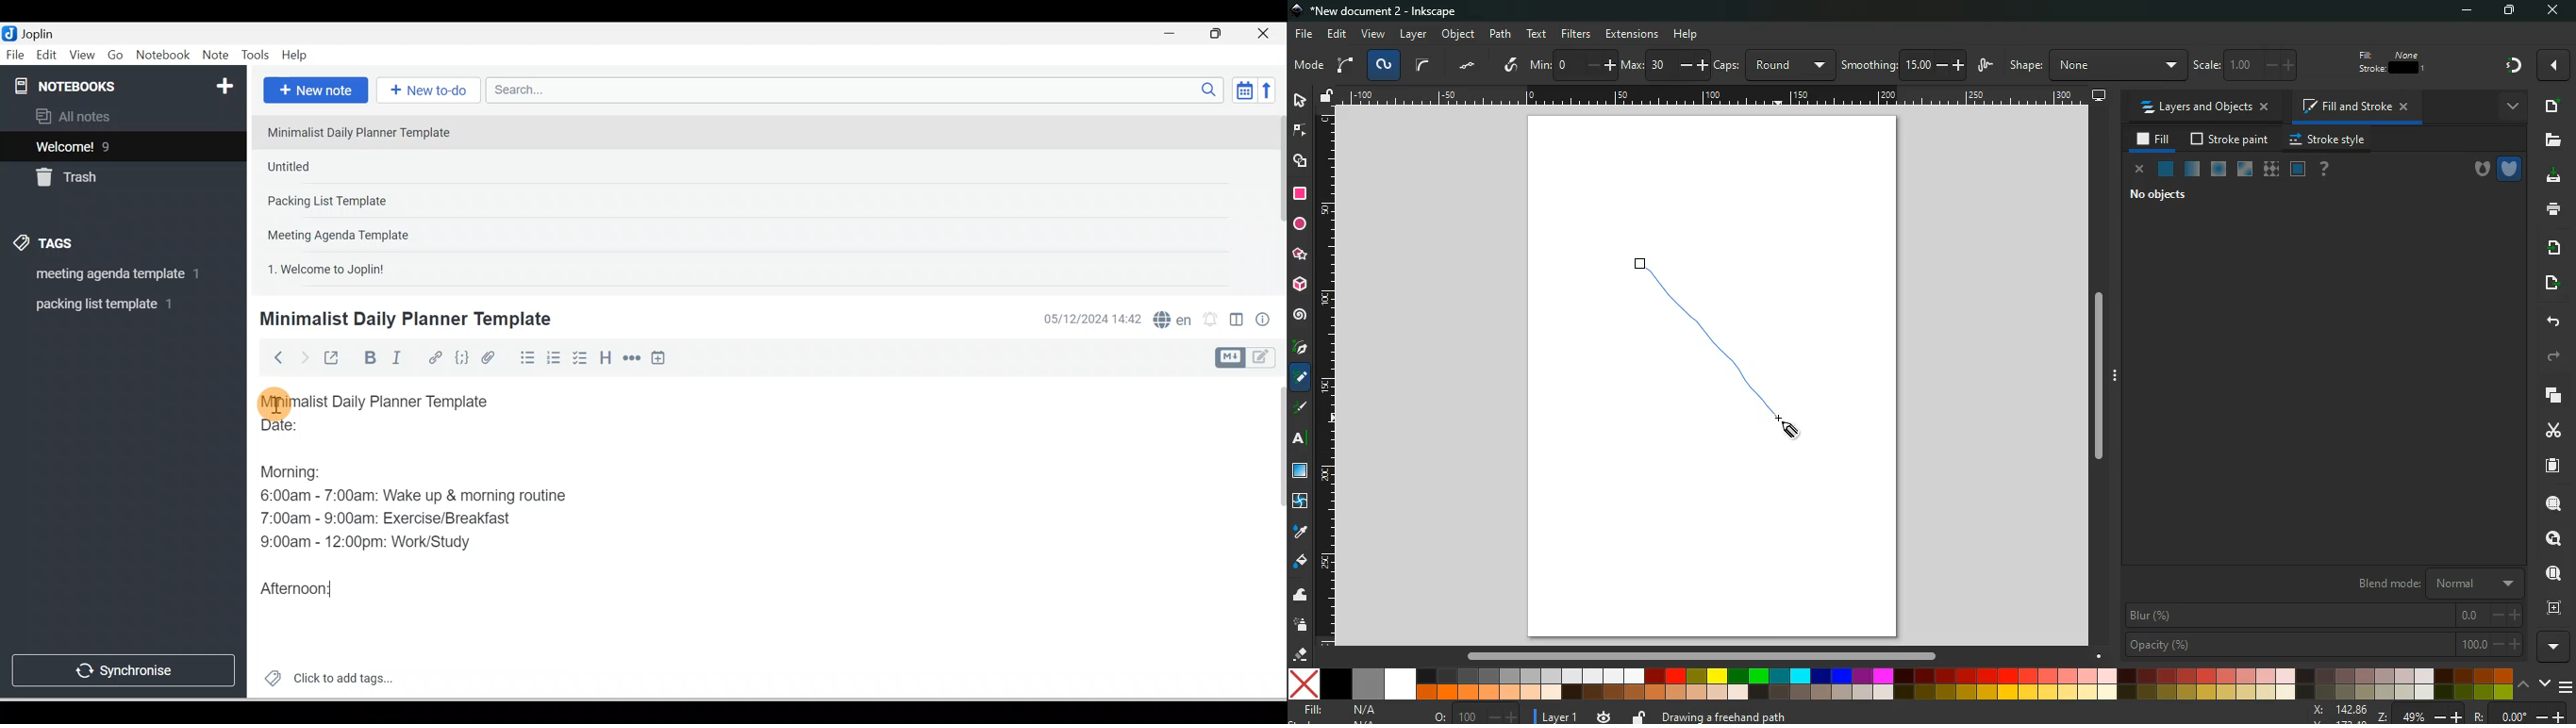 The image size is (2576, 728). I want to click on text, so click(1537, 34).